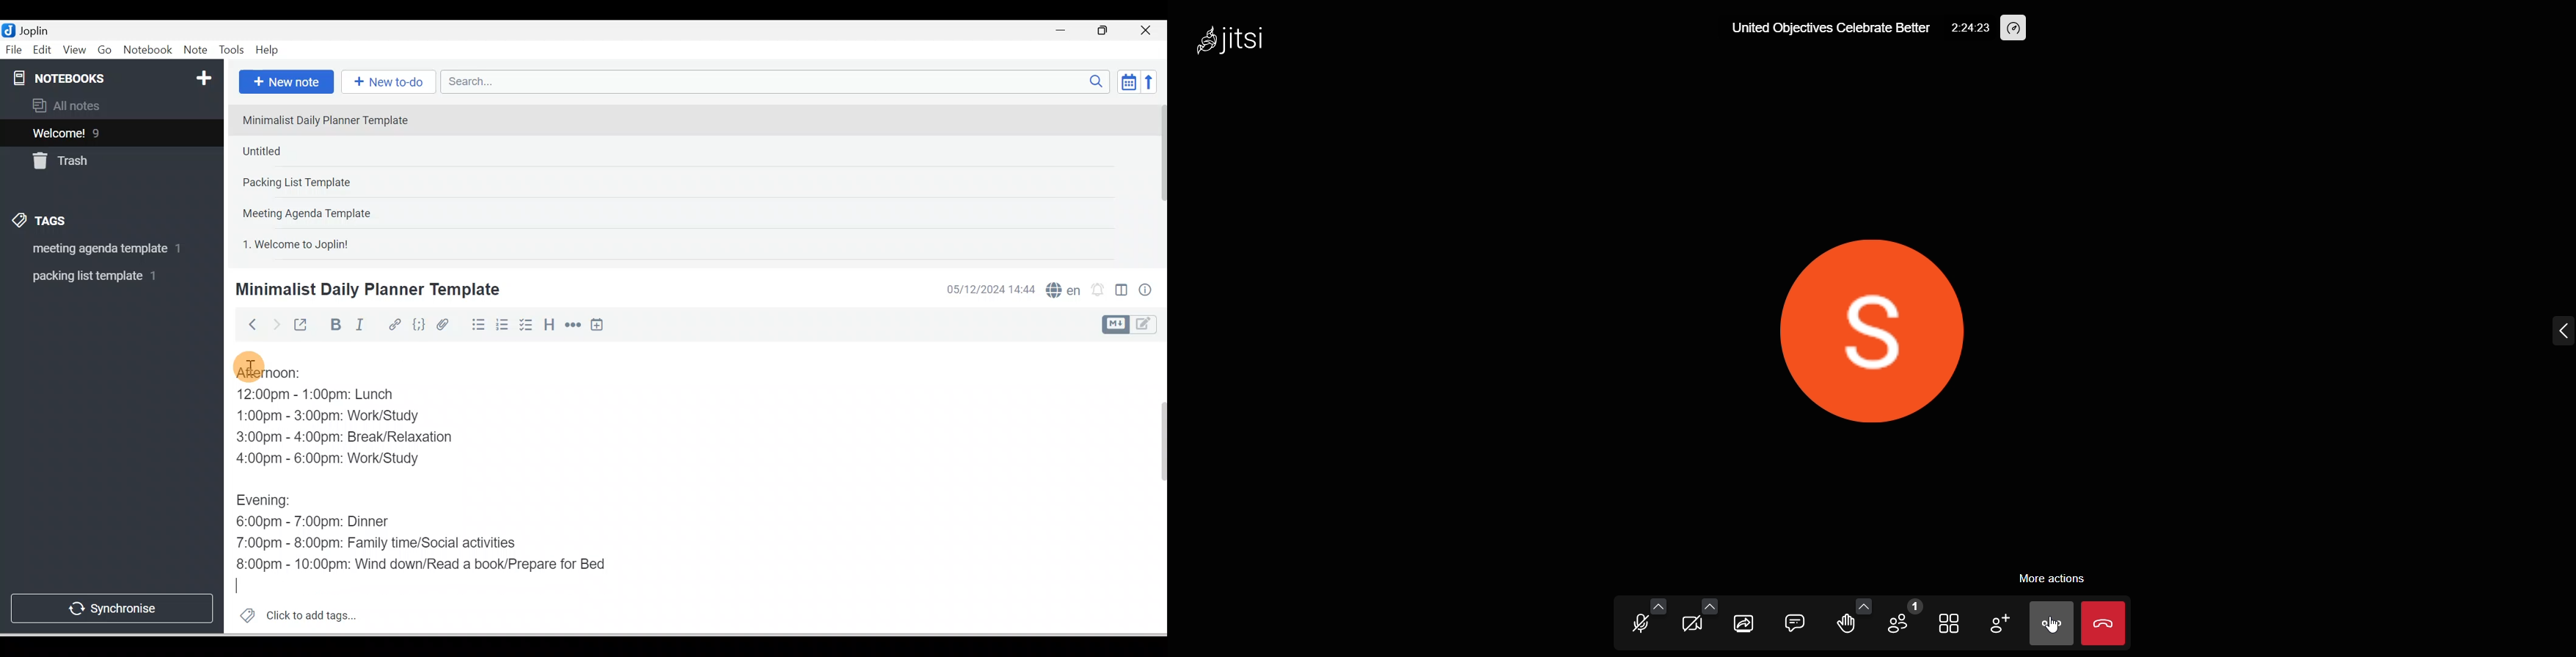 This screenshot has height=672, width=2576. What do you see at coordinates (1108, 31) in the screenshot?
I see `Maximise` at bounding box center [1108, 31].